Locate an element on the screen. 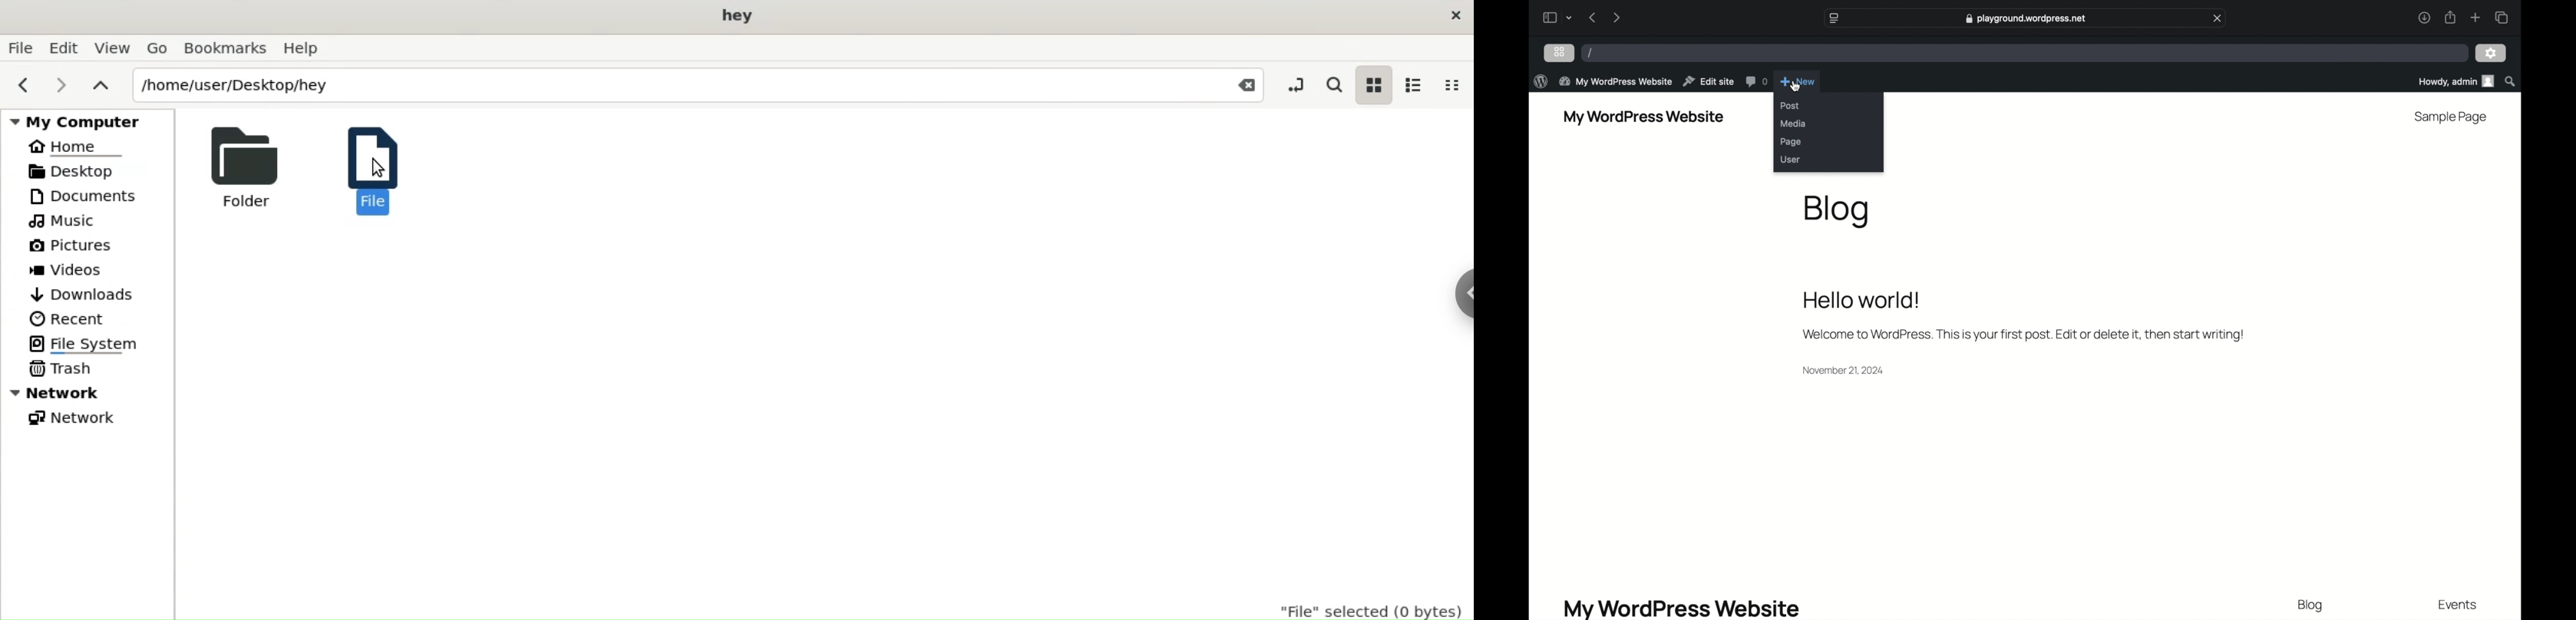 The image size is (2576, 644). media is located at coordinates (1794, 124).